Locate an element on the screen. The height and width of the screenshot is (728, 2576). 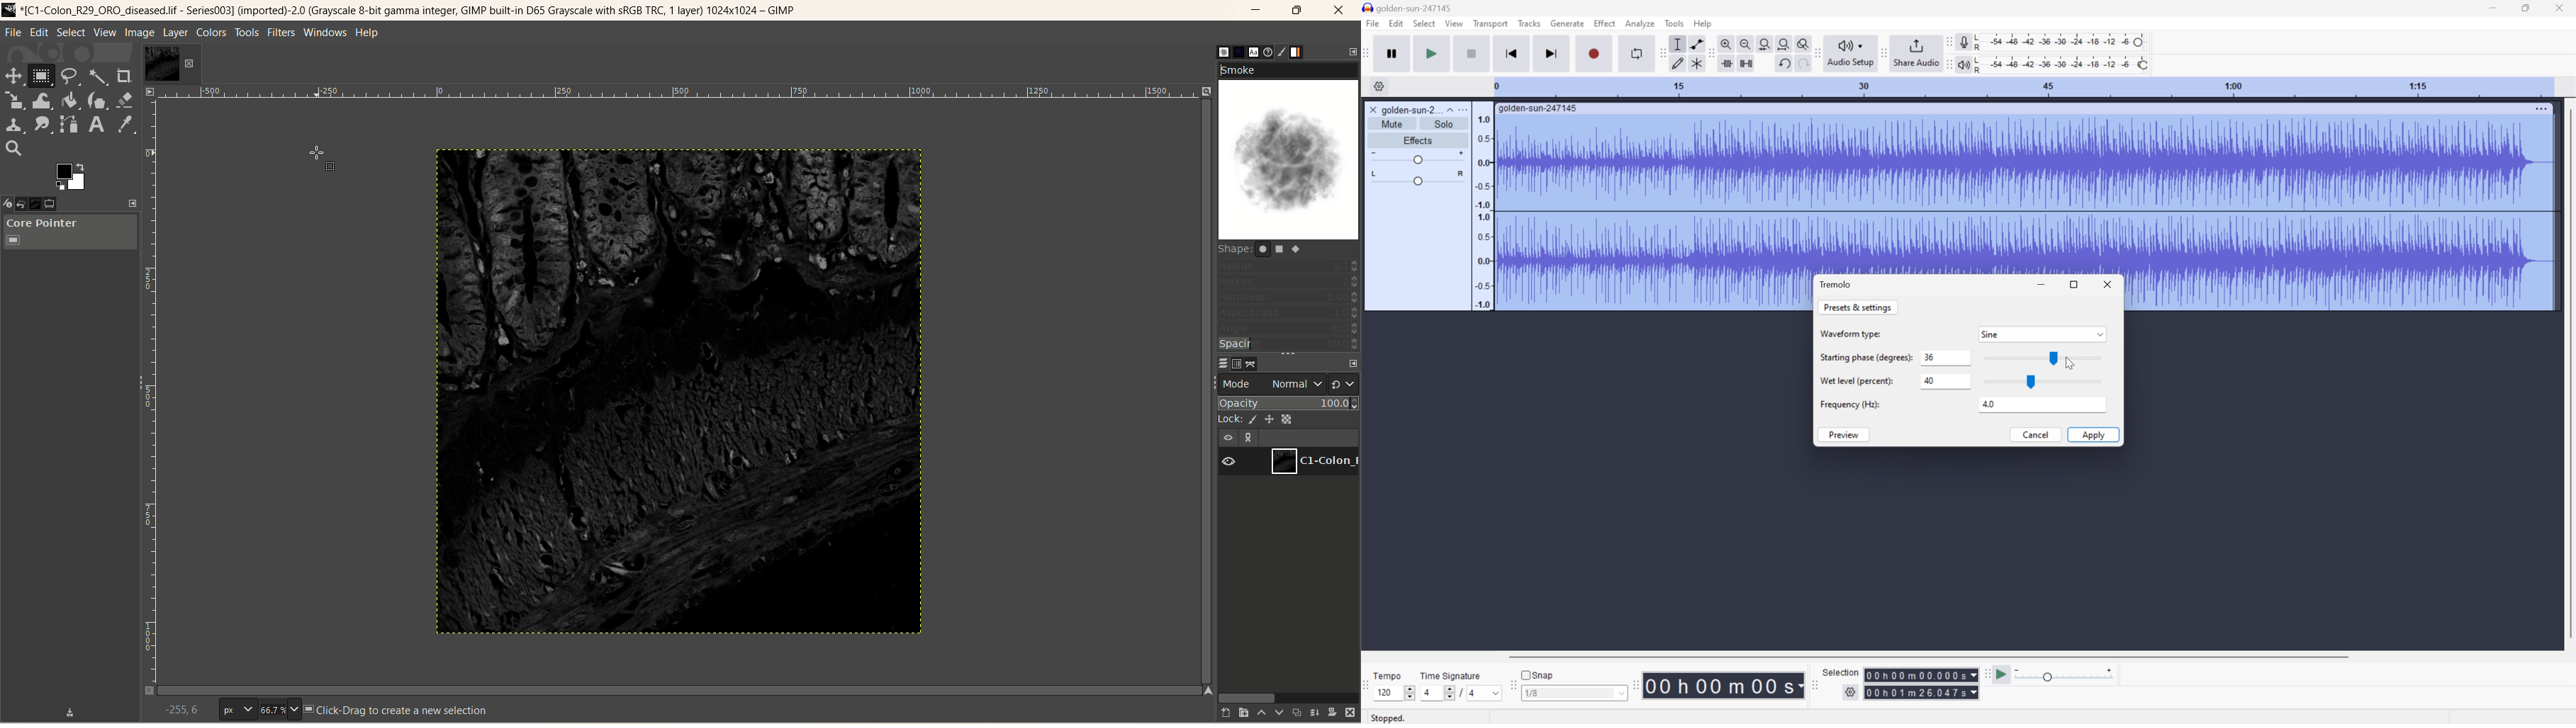
golden-sun is located at coordinates (1401, 110).